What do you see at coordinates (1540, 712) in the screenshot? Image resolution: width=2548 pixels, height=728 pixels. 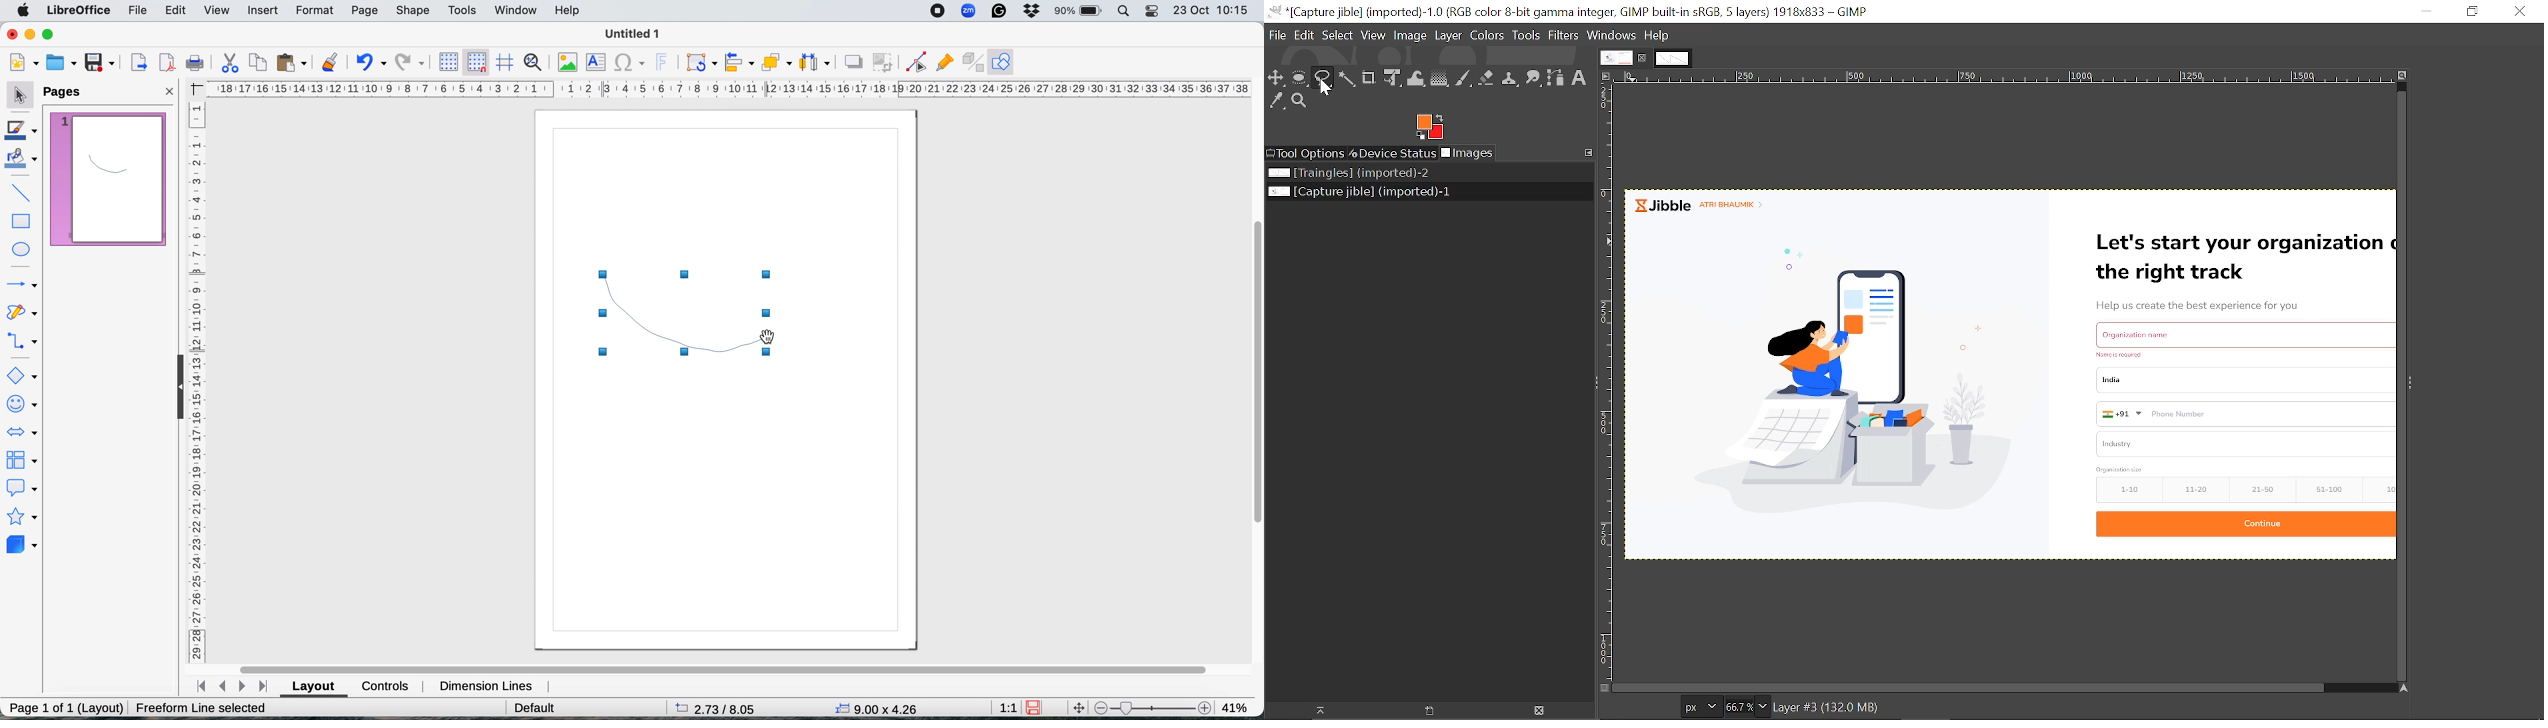 I see `Delete this image` at bounding box center [1540, 712].